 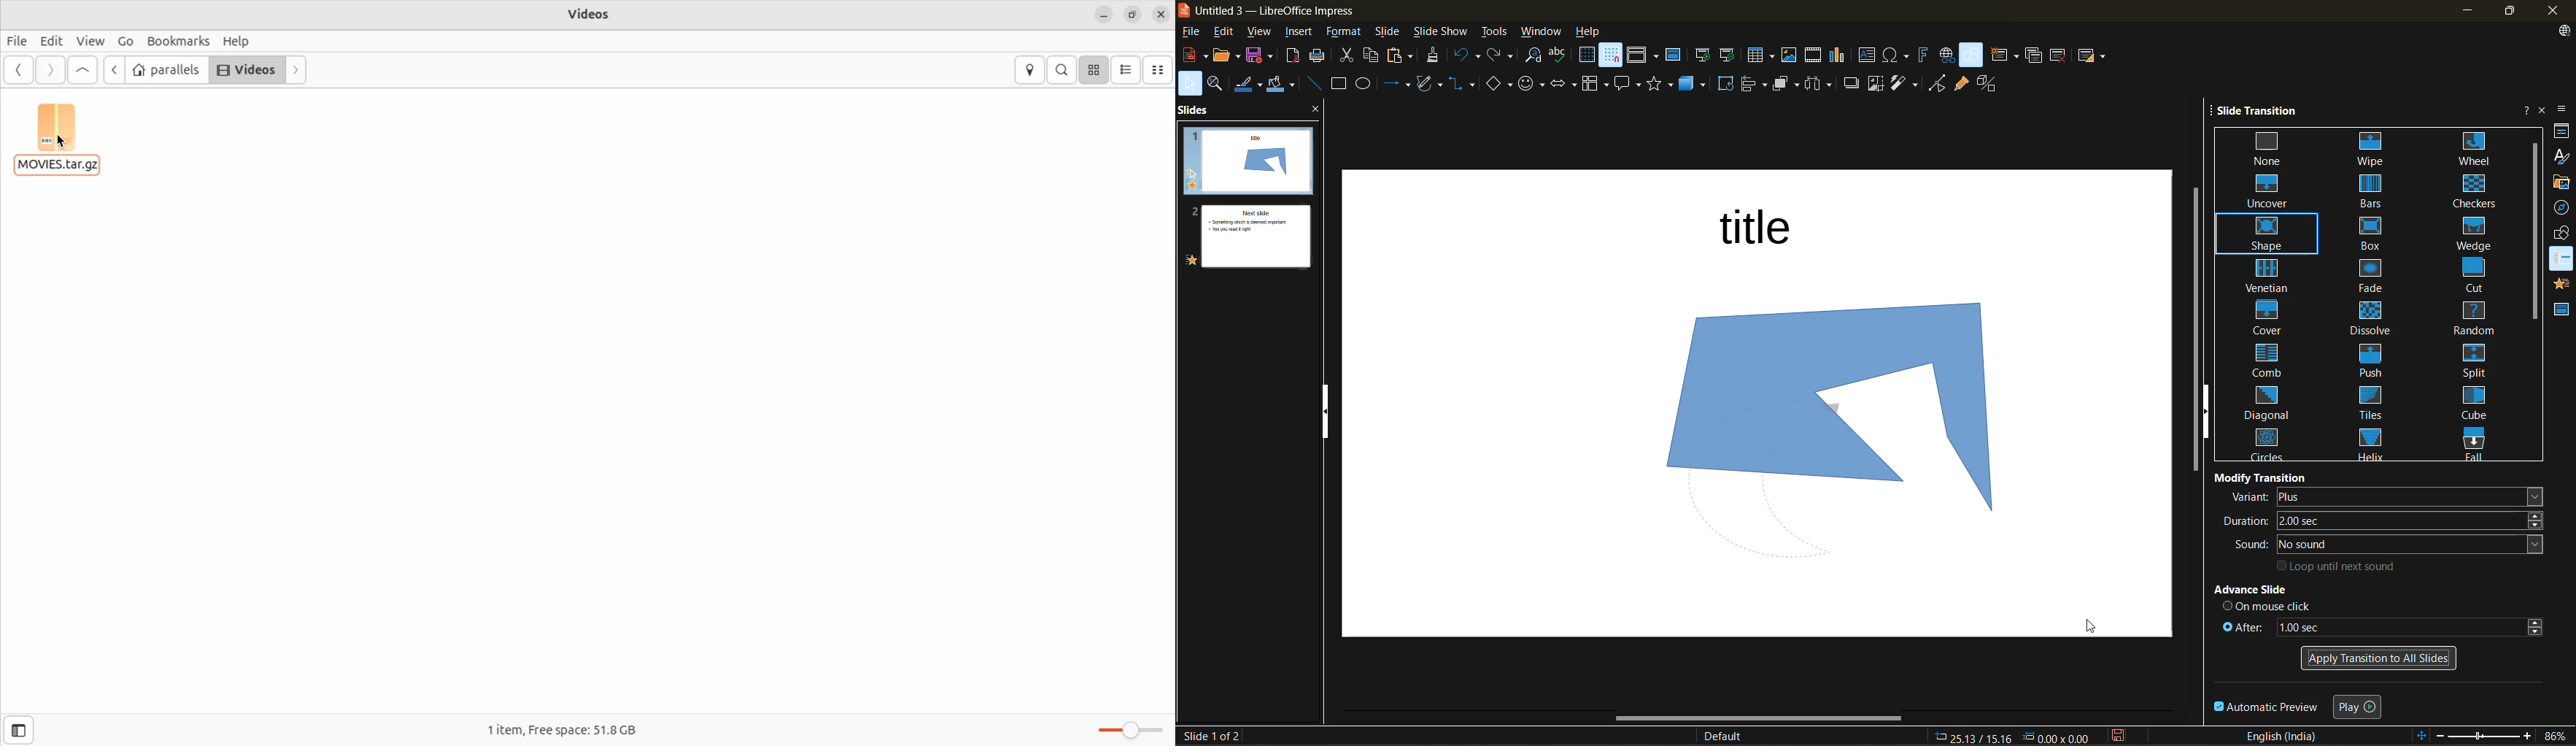 I want to click on hide, so click(x=1329, y=413).